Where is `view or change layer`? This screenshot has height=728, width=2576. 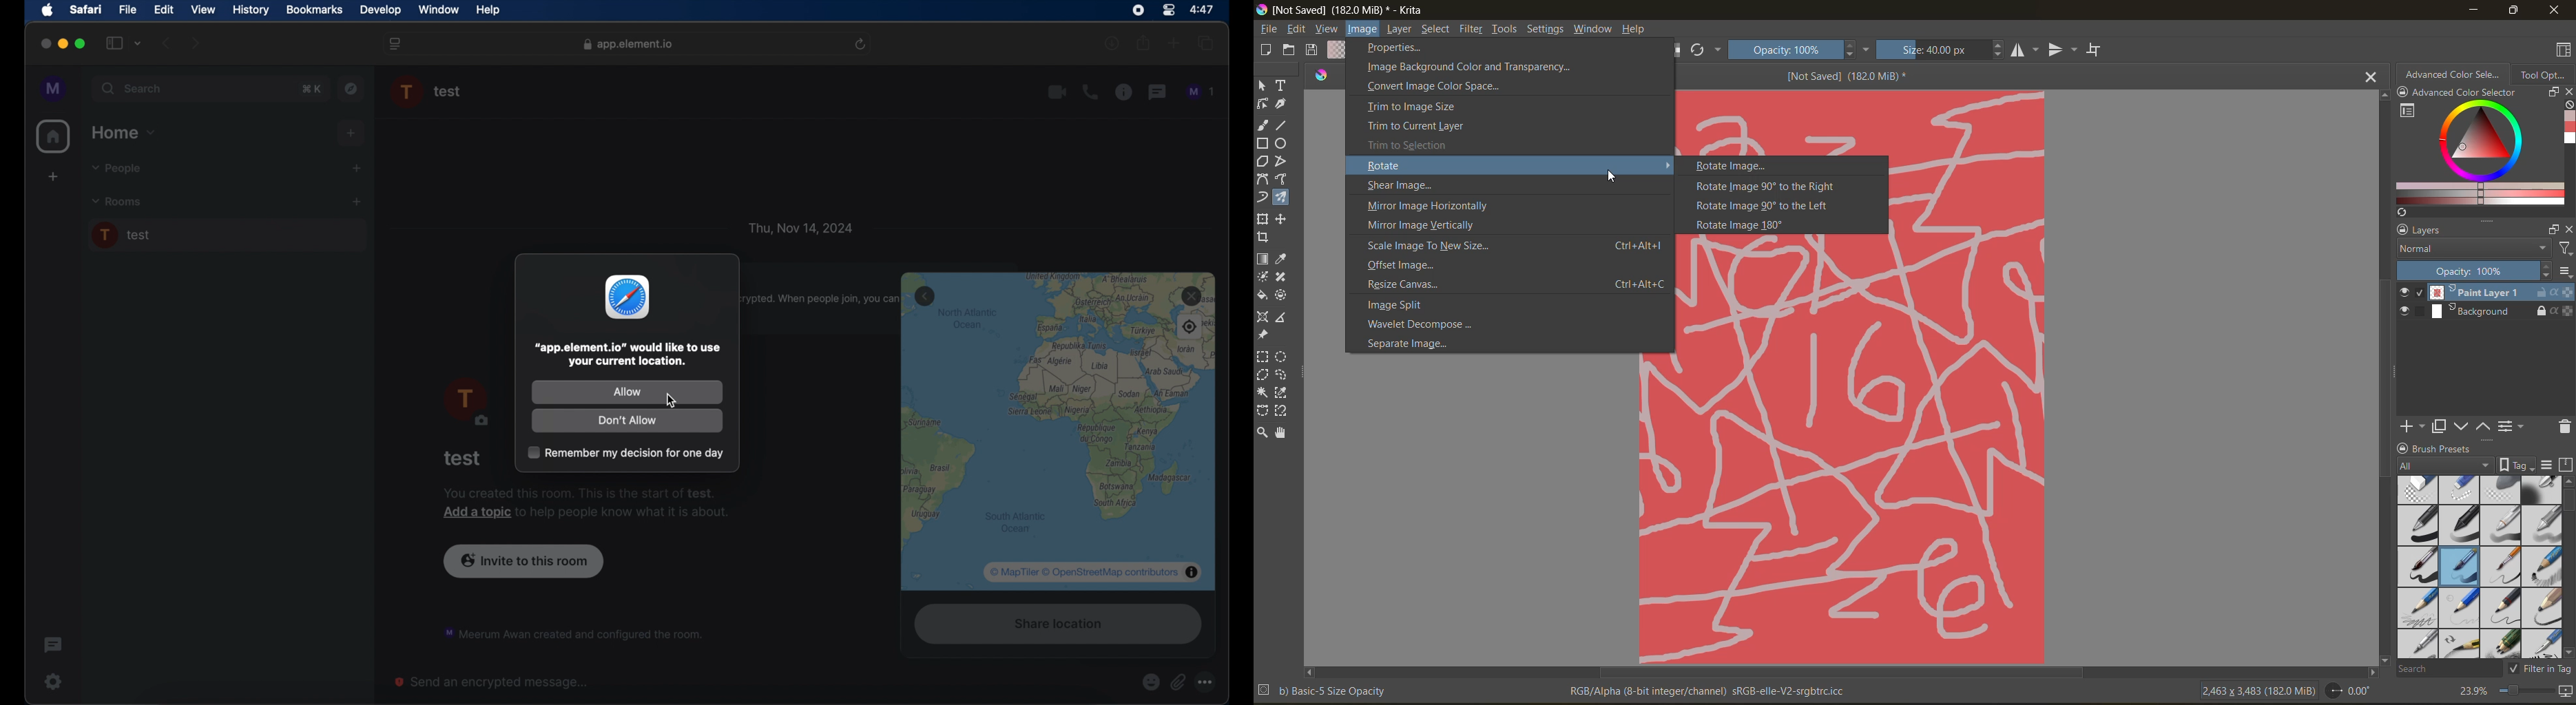 view or change layer is located at coordinates (2513, 427).